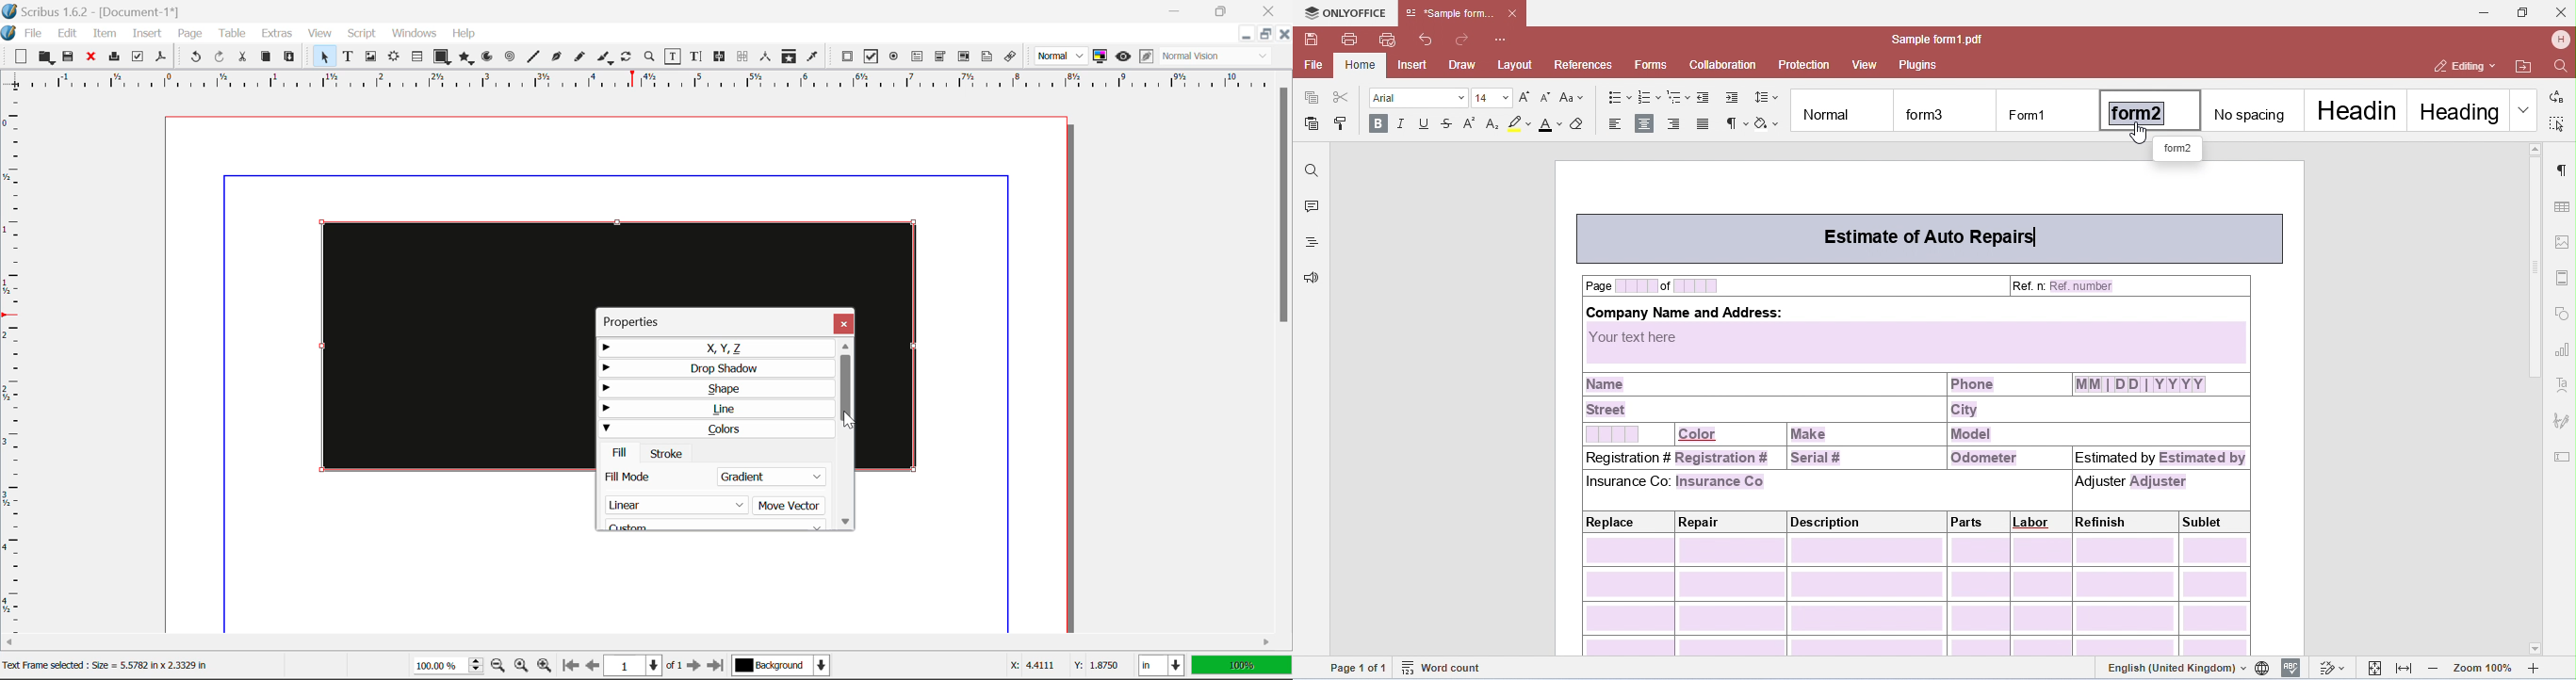 The width and height of the screenshot is (2576, 700). Describe the element at coordinates (698, 57) in the screenshot. I see `Edit Text with Story Editor` at that location.